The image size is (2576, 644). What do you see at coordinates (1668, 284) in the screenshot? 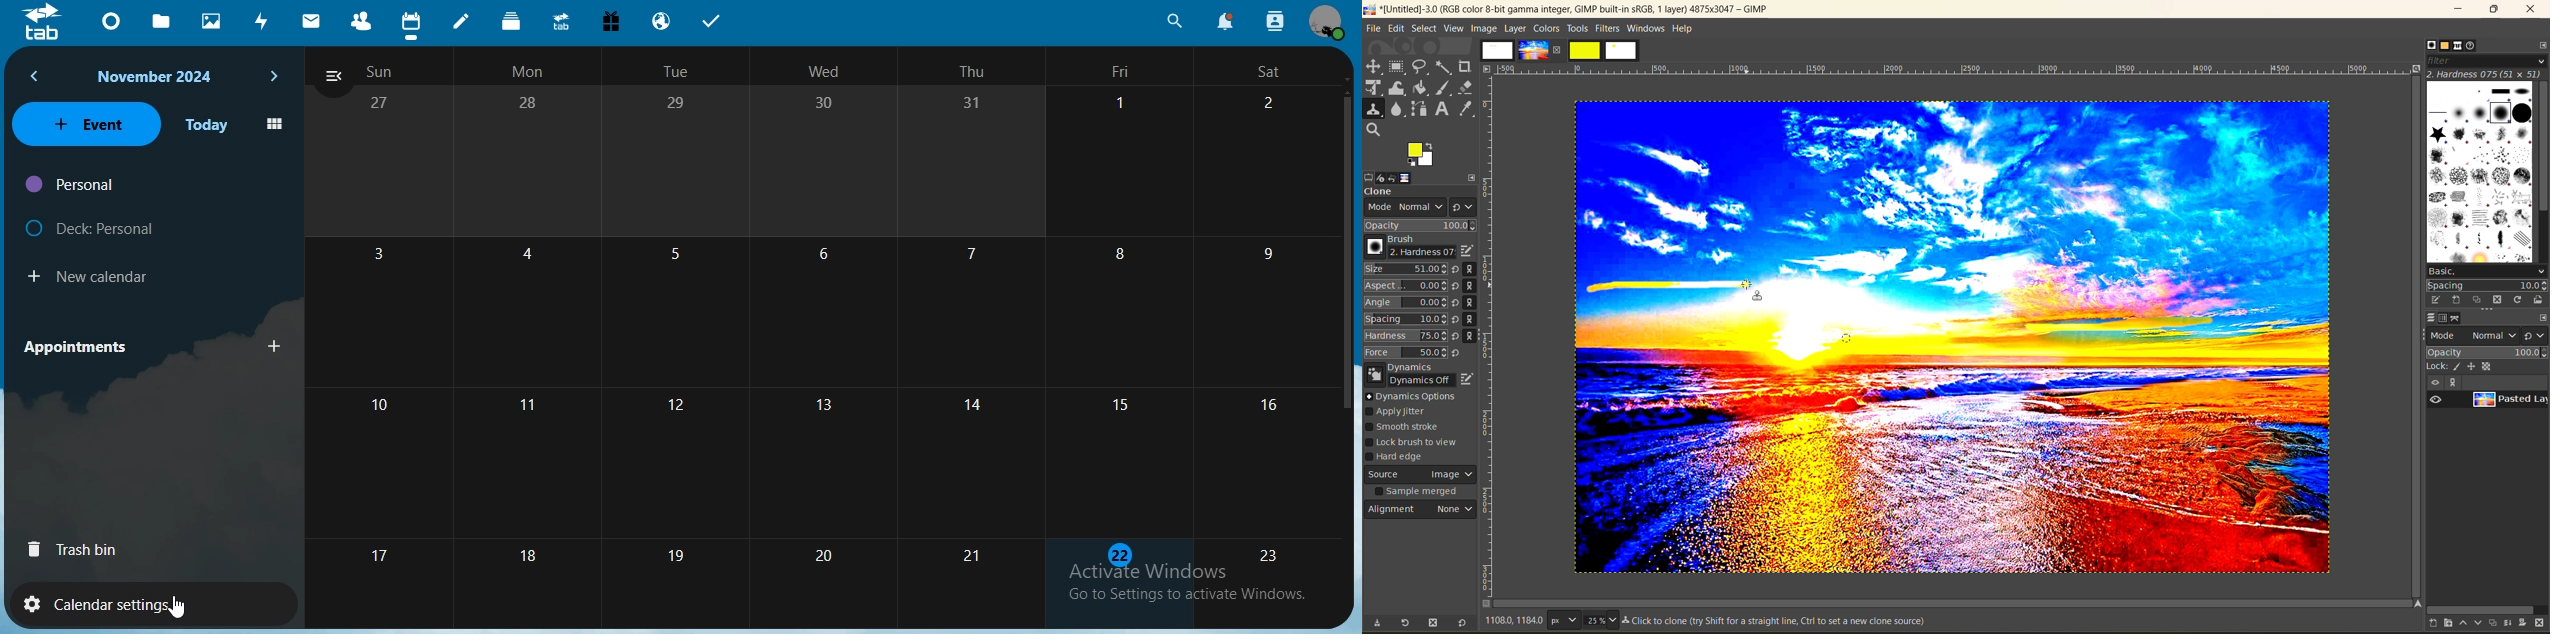
I see `cloned area` at bounding box center [1668, 284].